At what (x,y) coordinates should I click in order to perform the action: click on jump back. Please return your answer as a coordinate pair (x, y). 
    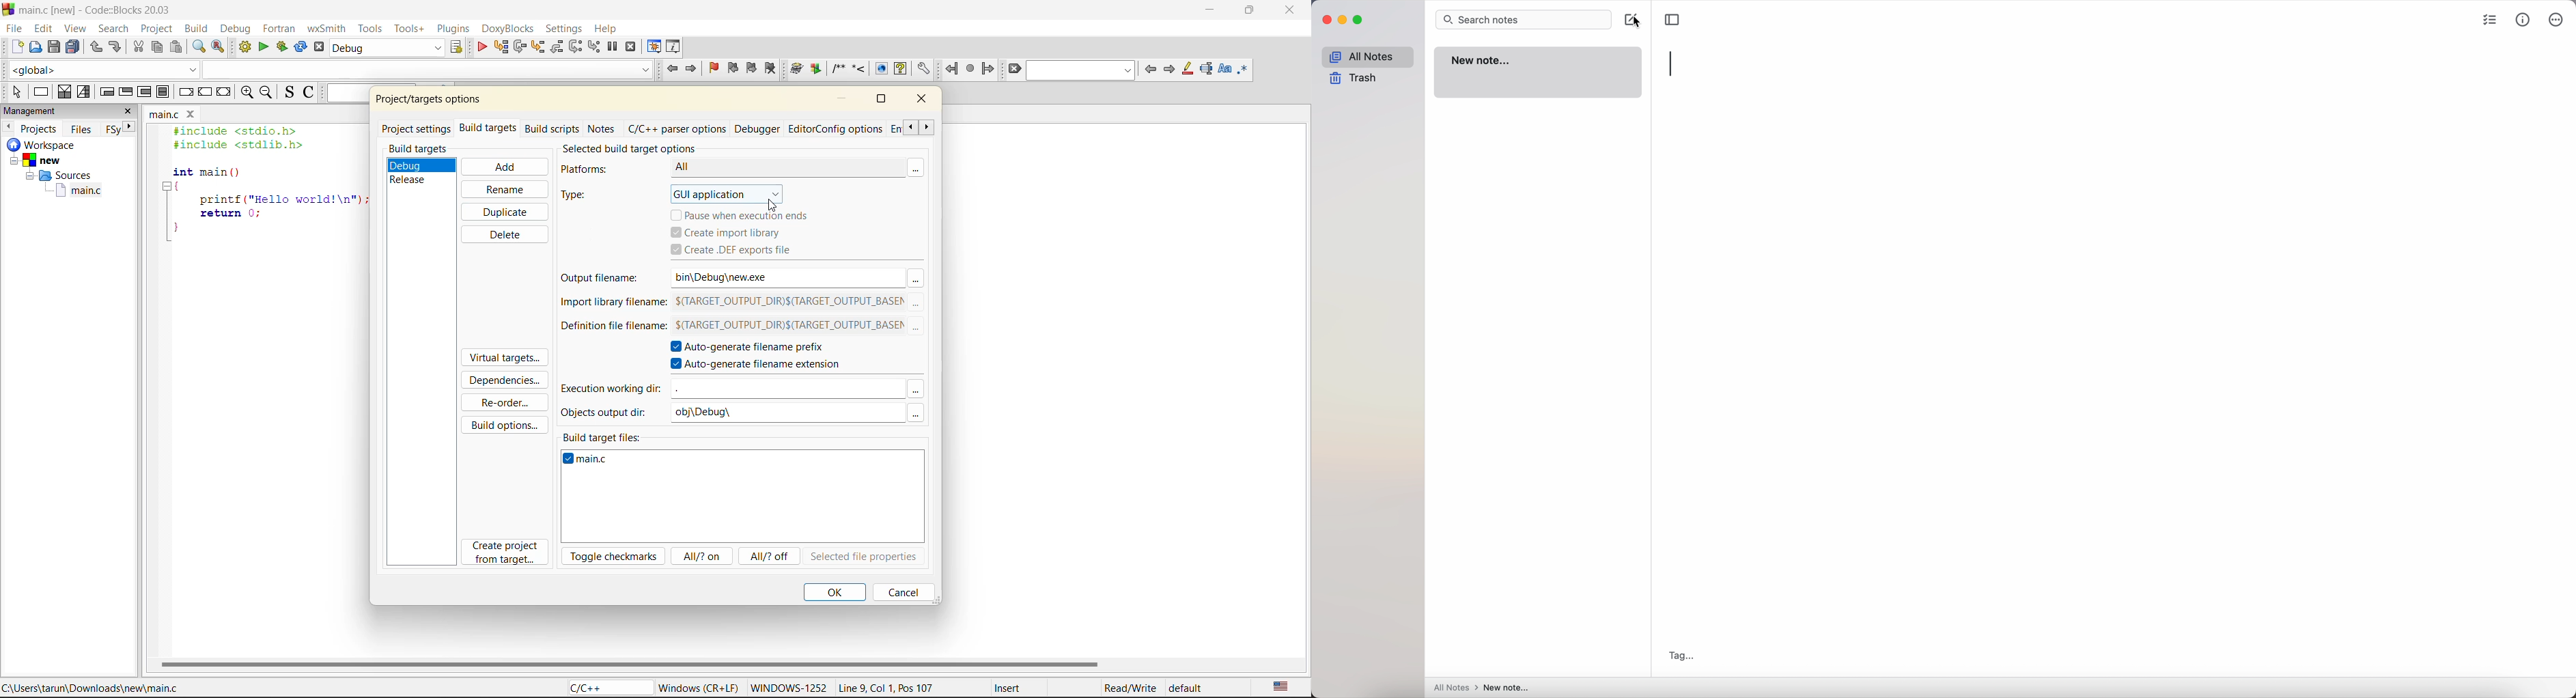
    Looking at the image, I should click on (951, 69).